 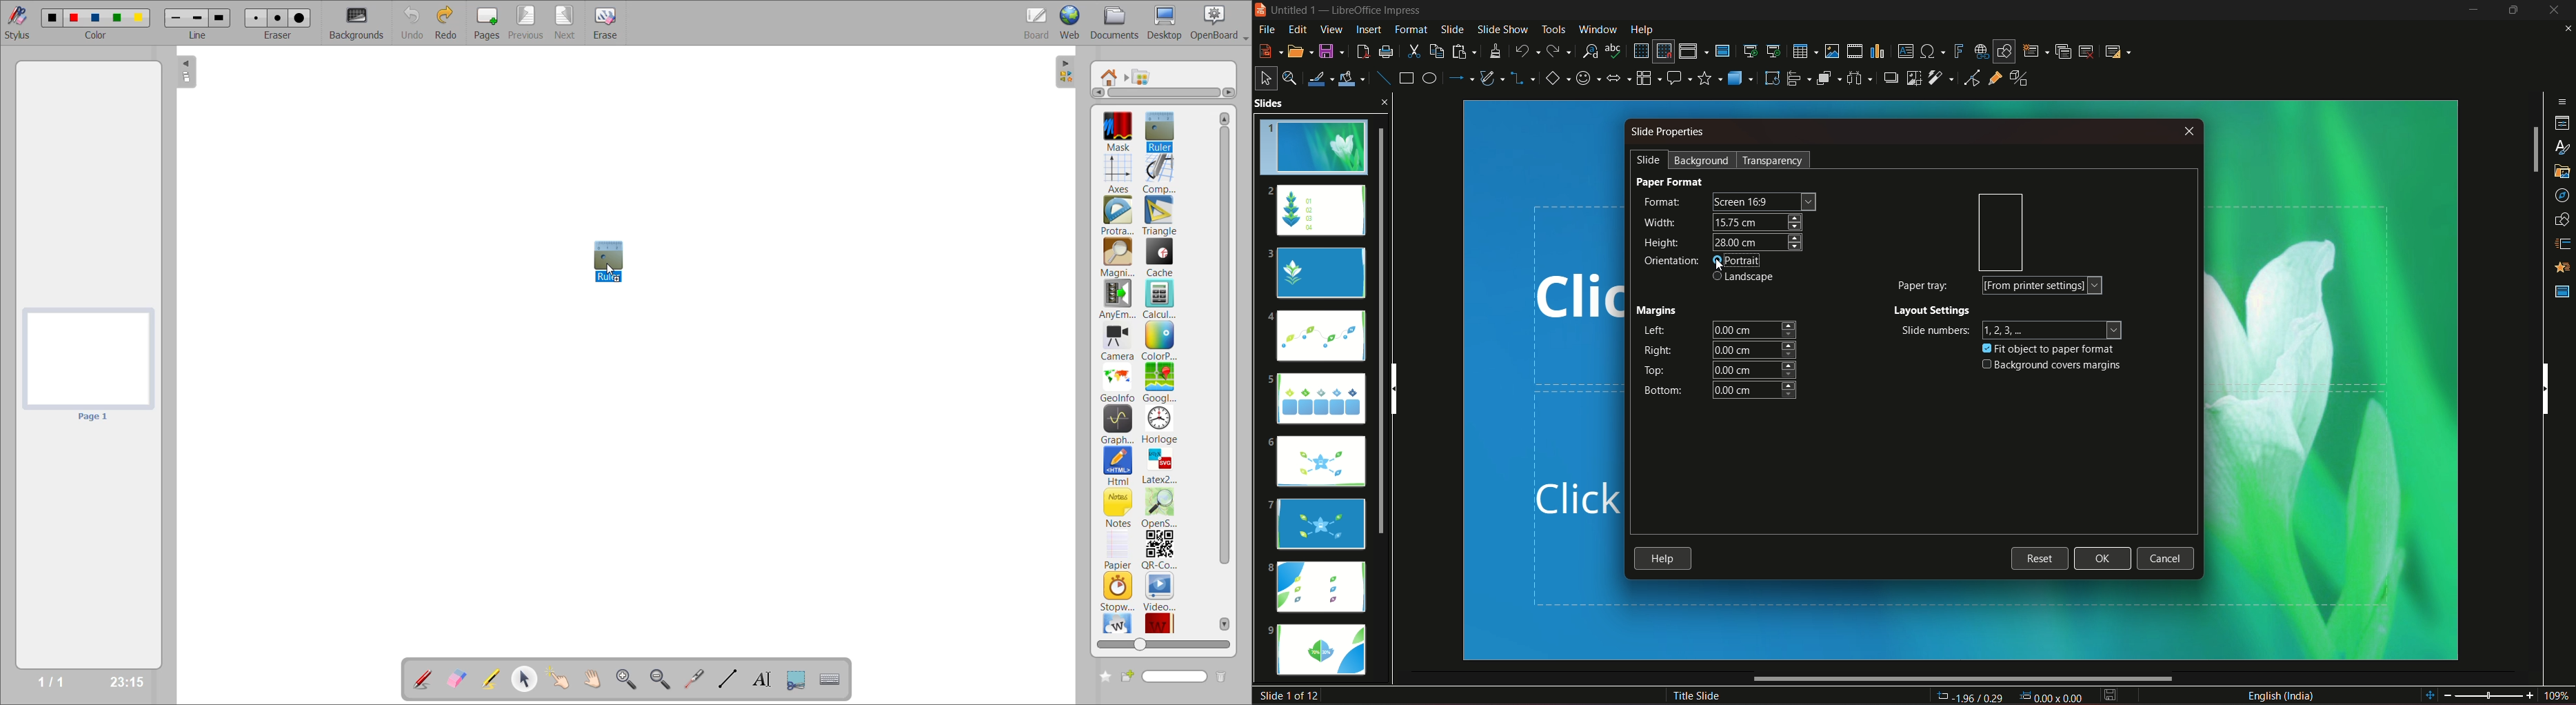 What do you see at coordinates (1316, 210) in the screenshot?
I see `slide 2` at bounding box center [1316, 210].